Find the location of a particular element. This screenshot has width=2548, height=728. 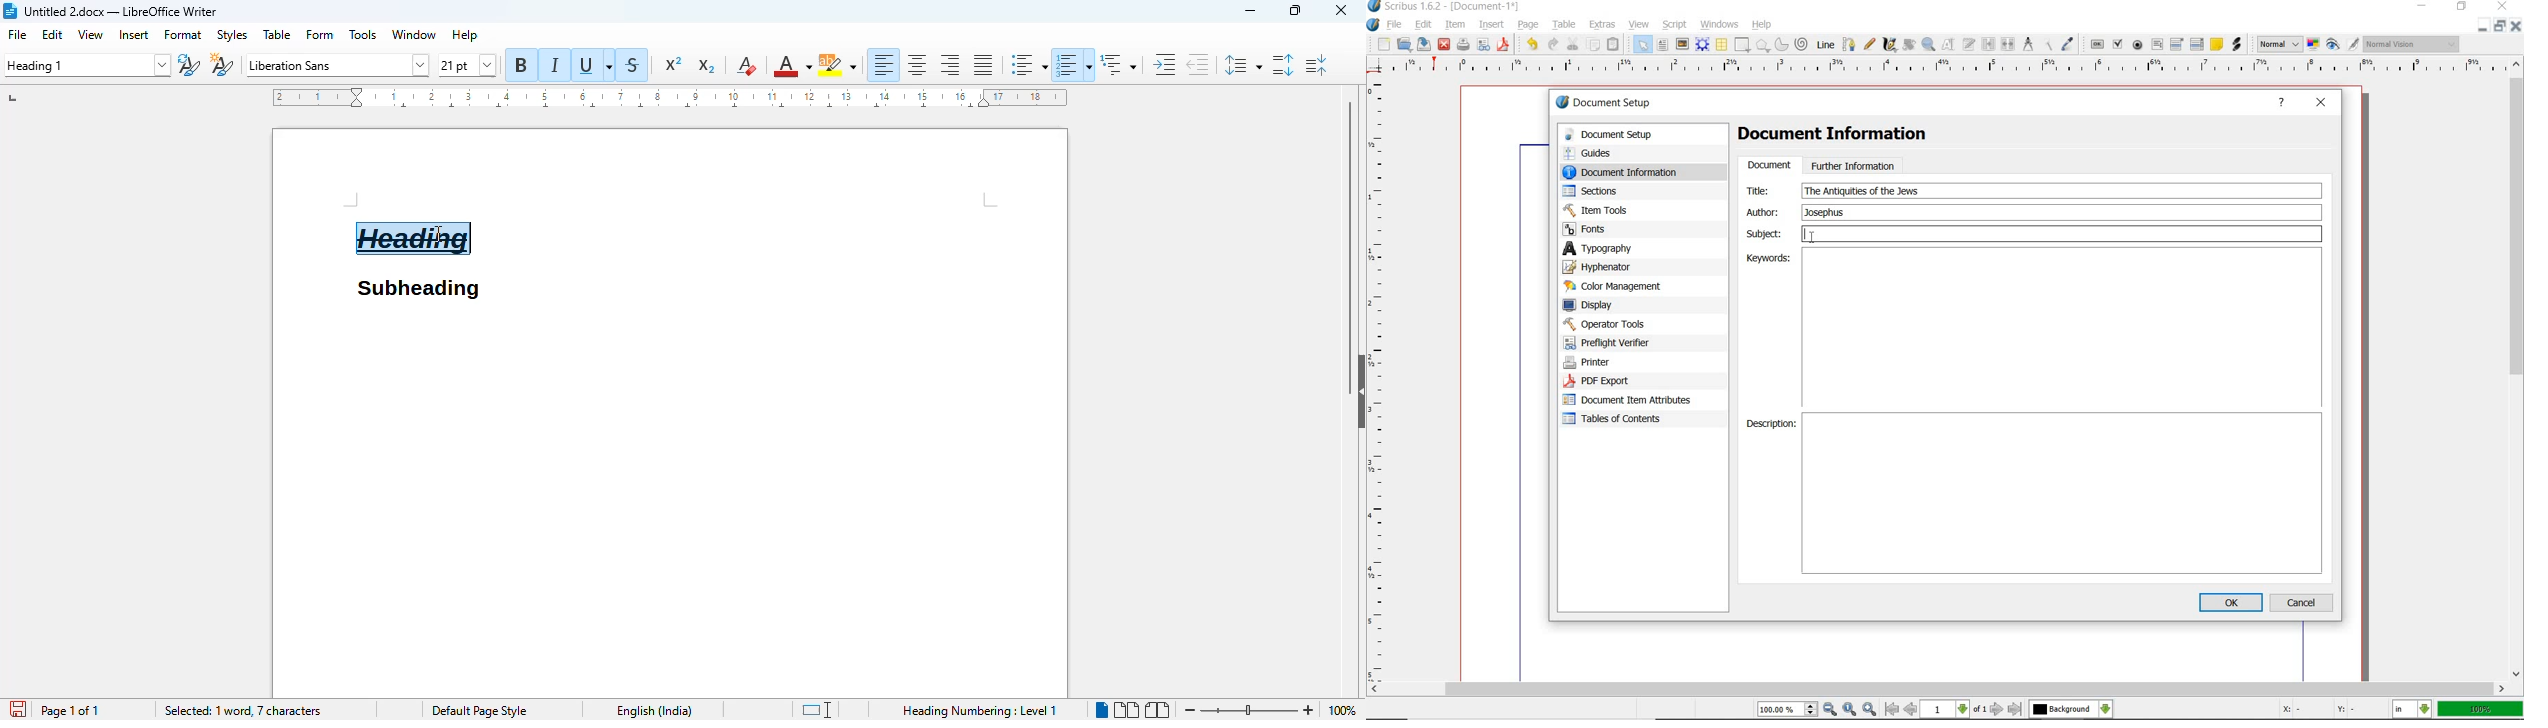

scrollbar is located at coordinates (2518, 370).